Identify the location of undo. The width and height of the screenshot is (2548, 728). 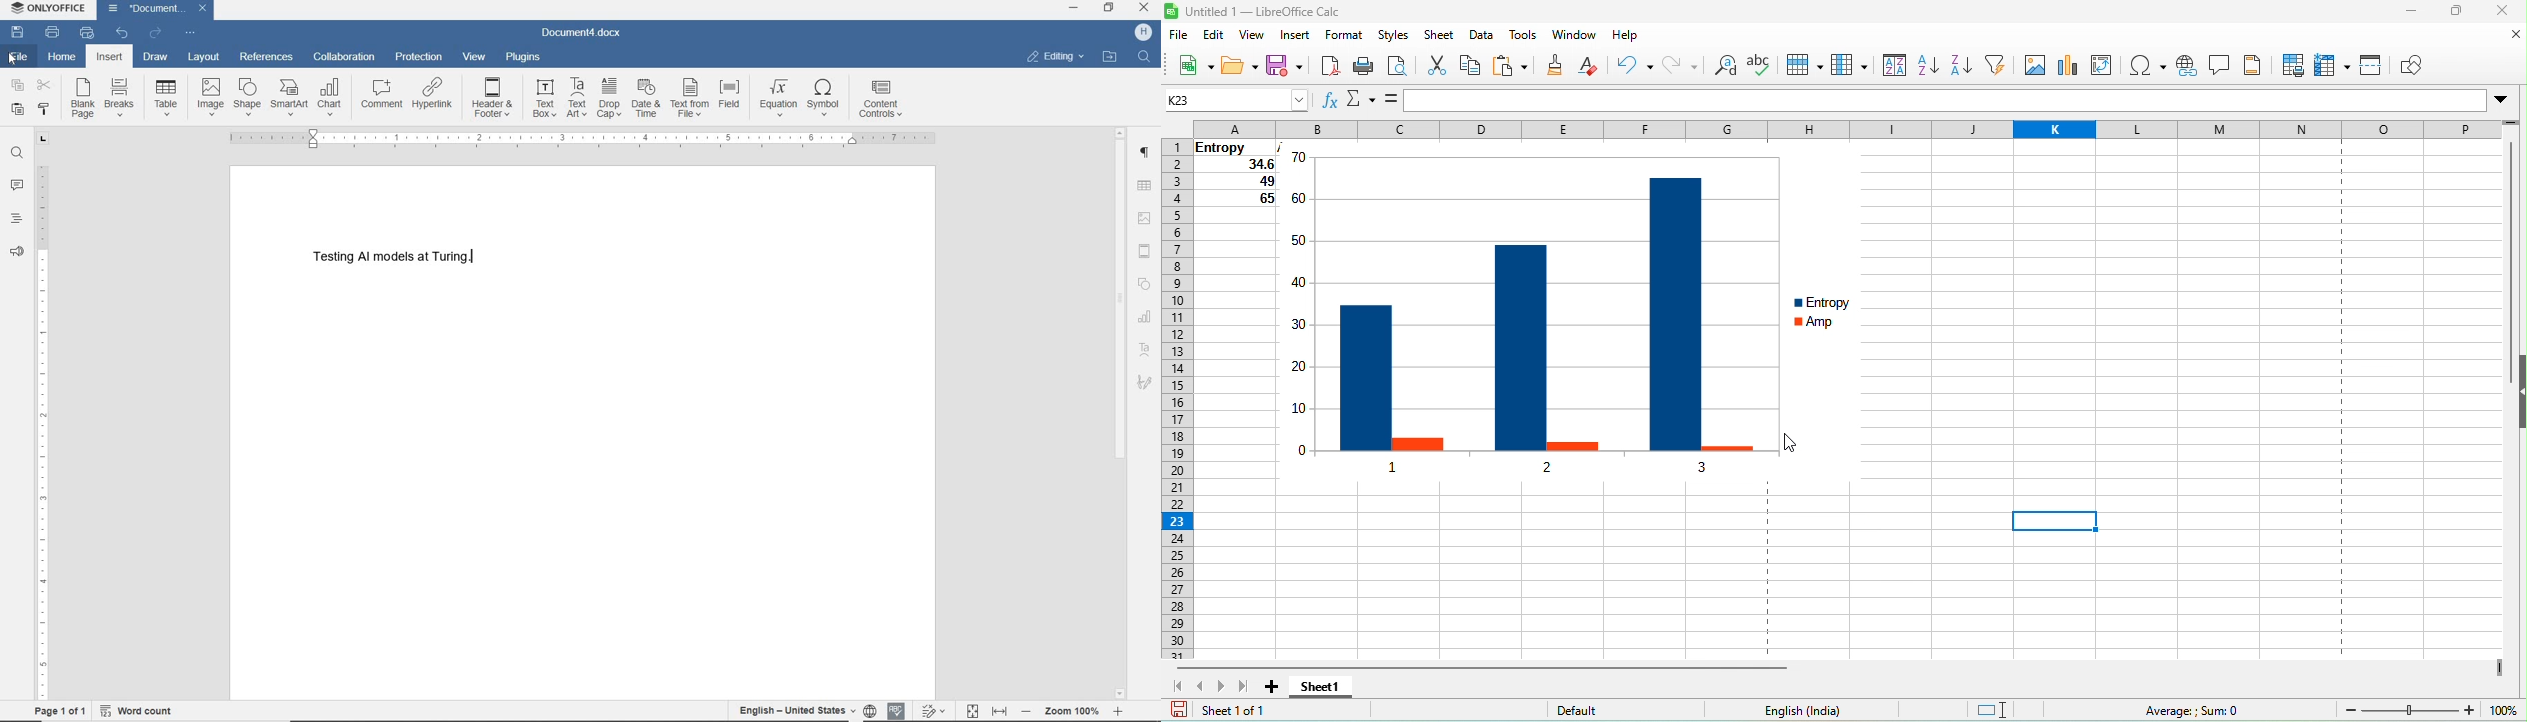
(1636, 65).